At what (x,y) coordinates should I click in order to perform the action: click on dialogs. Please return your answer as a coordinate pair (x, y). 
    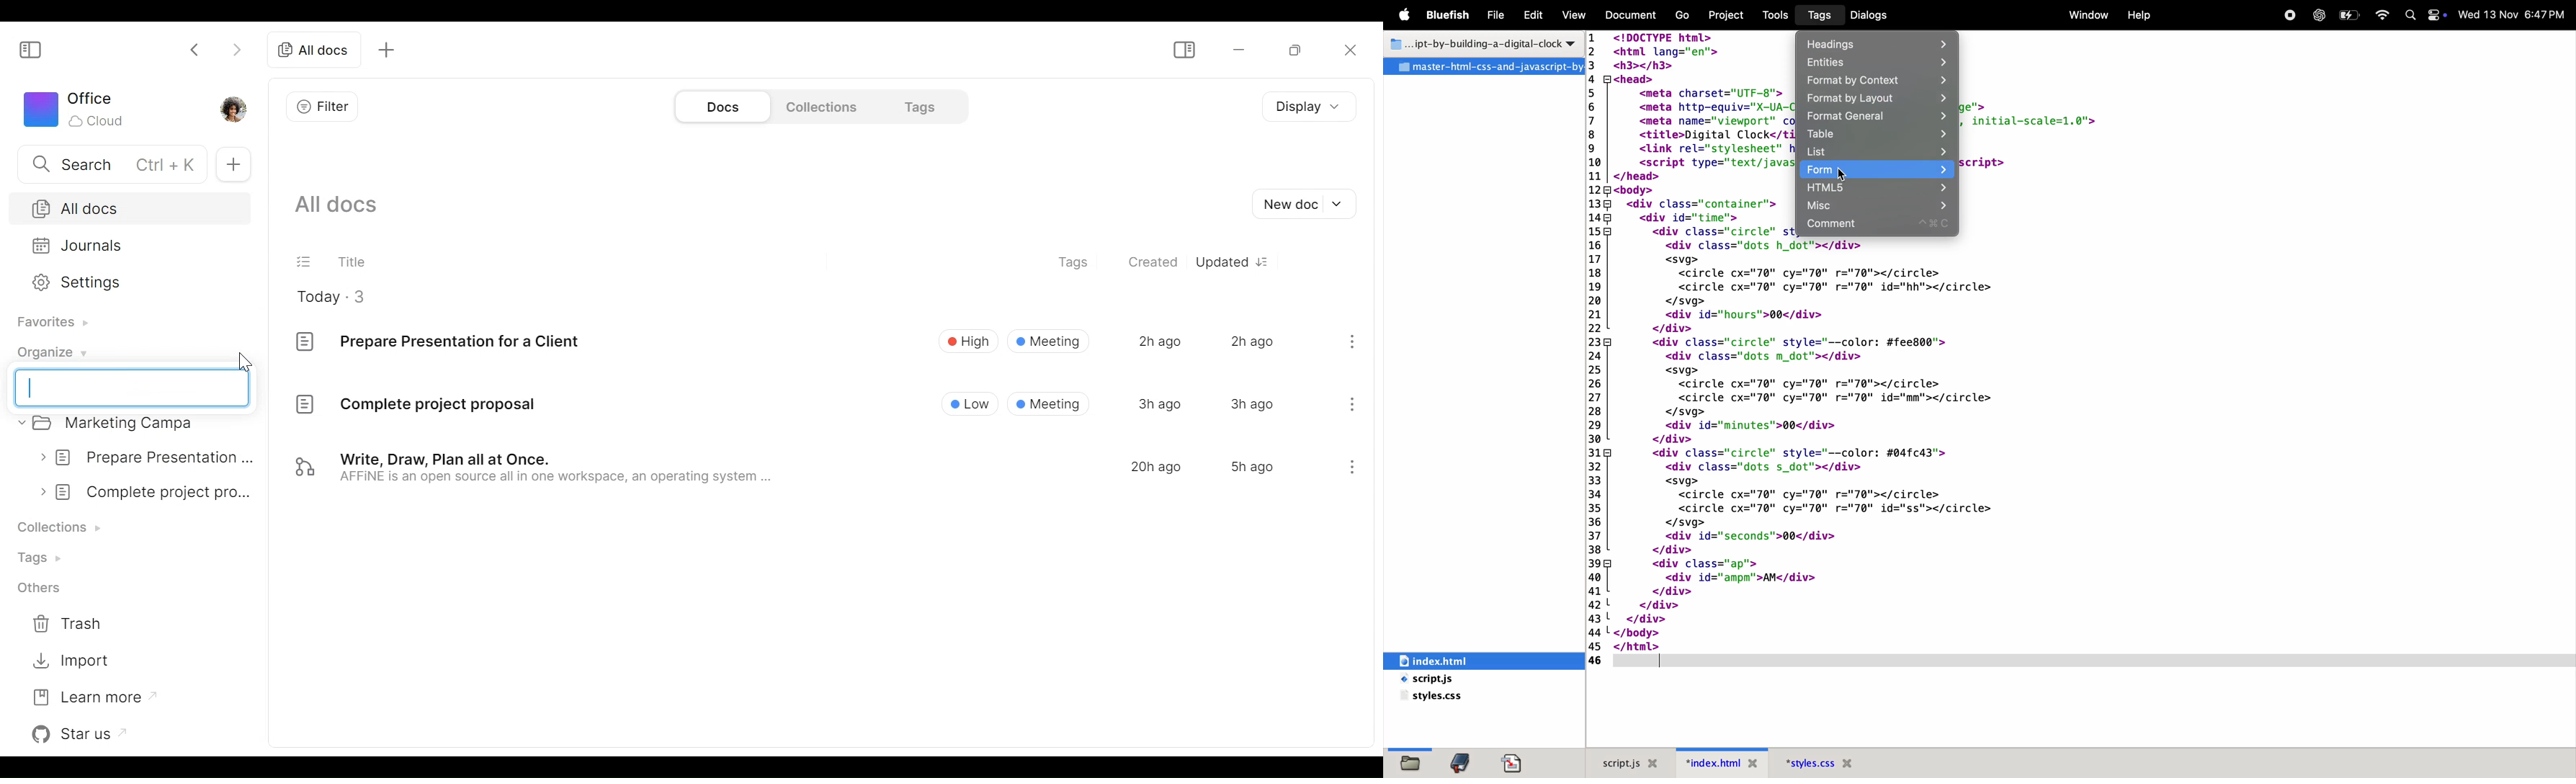
    Looking at the image, I should click on (1882, 14).